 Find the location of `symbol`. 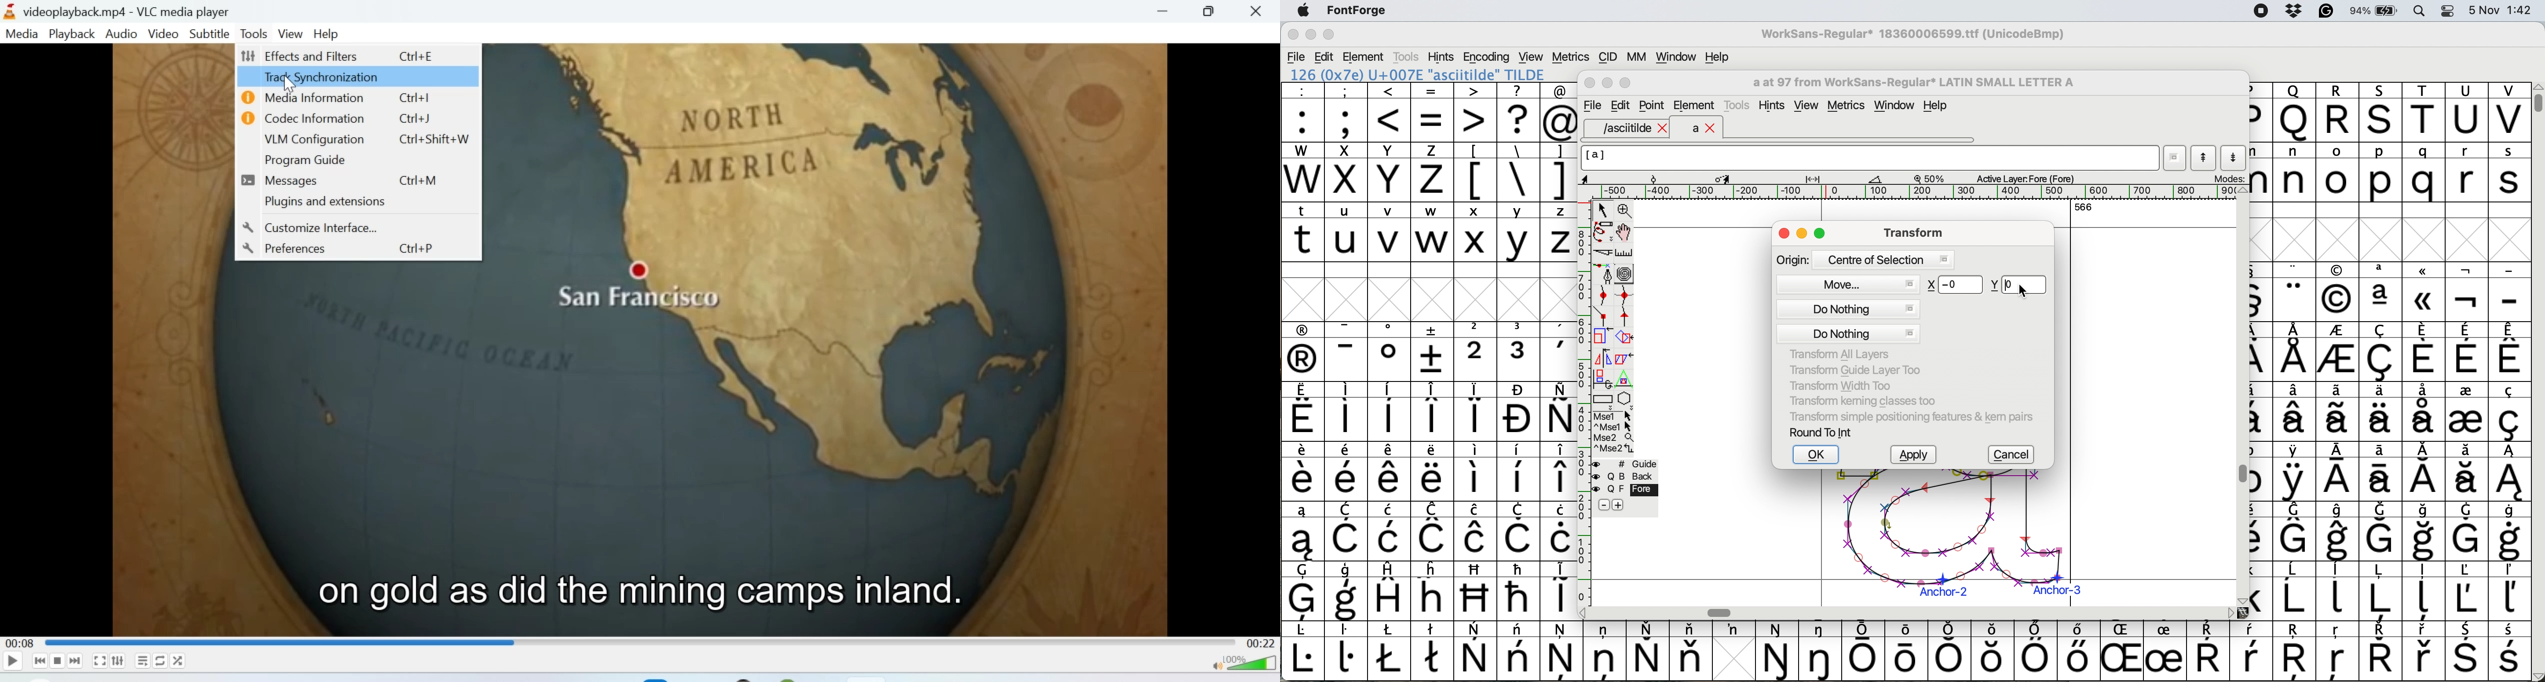

symbol is located at coordinates (1476, 470).